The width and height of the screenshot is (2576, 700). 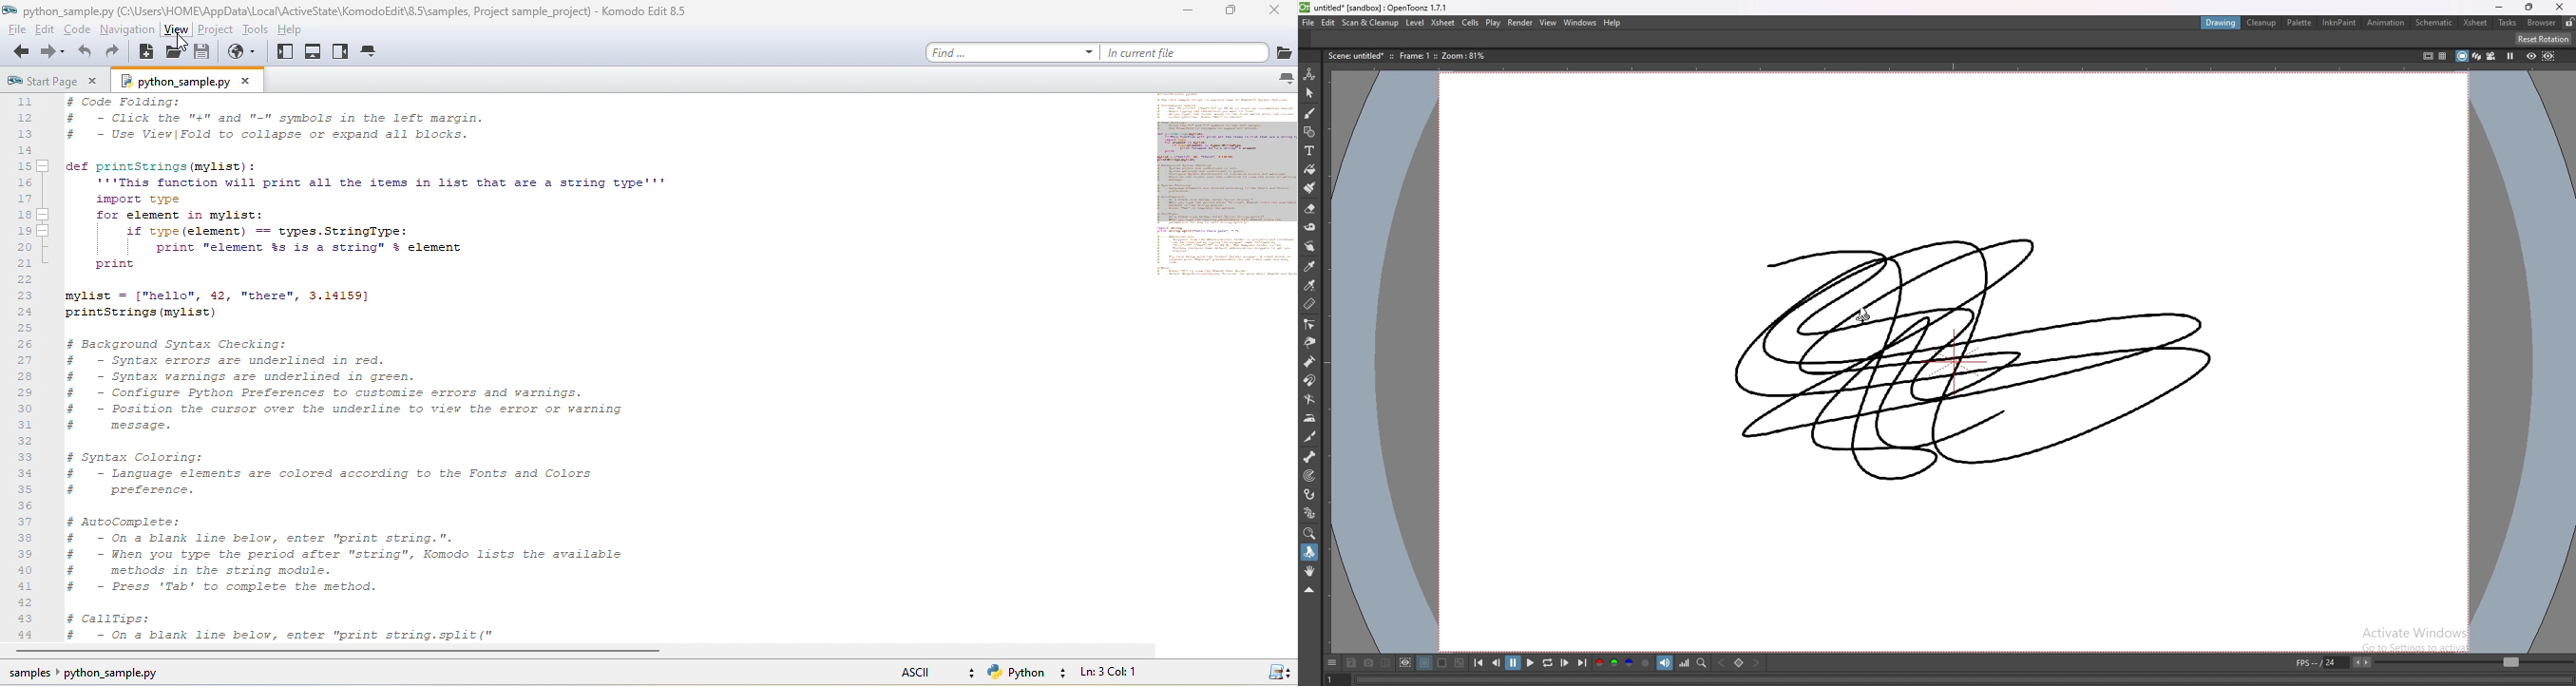 I want to click on histogram, so click(x=1684, y=664).